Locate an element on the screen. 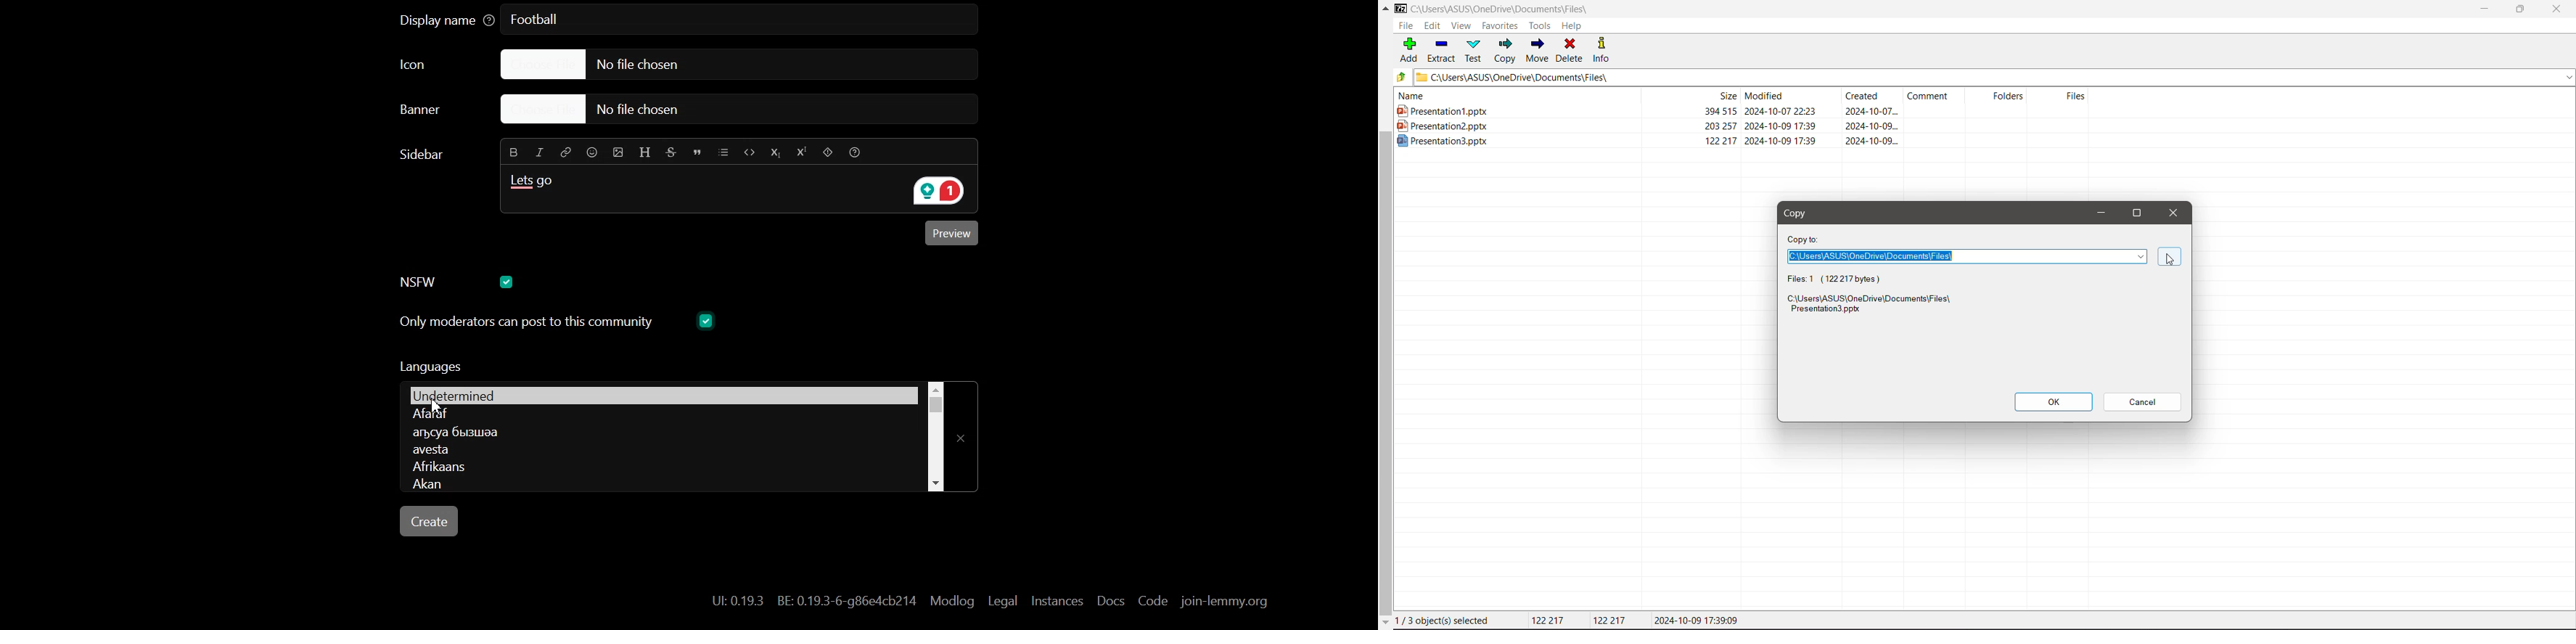 The width and height of the screenshot is (2576, 644). Quote is located at coordinates (699, 151).